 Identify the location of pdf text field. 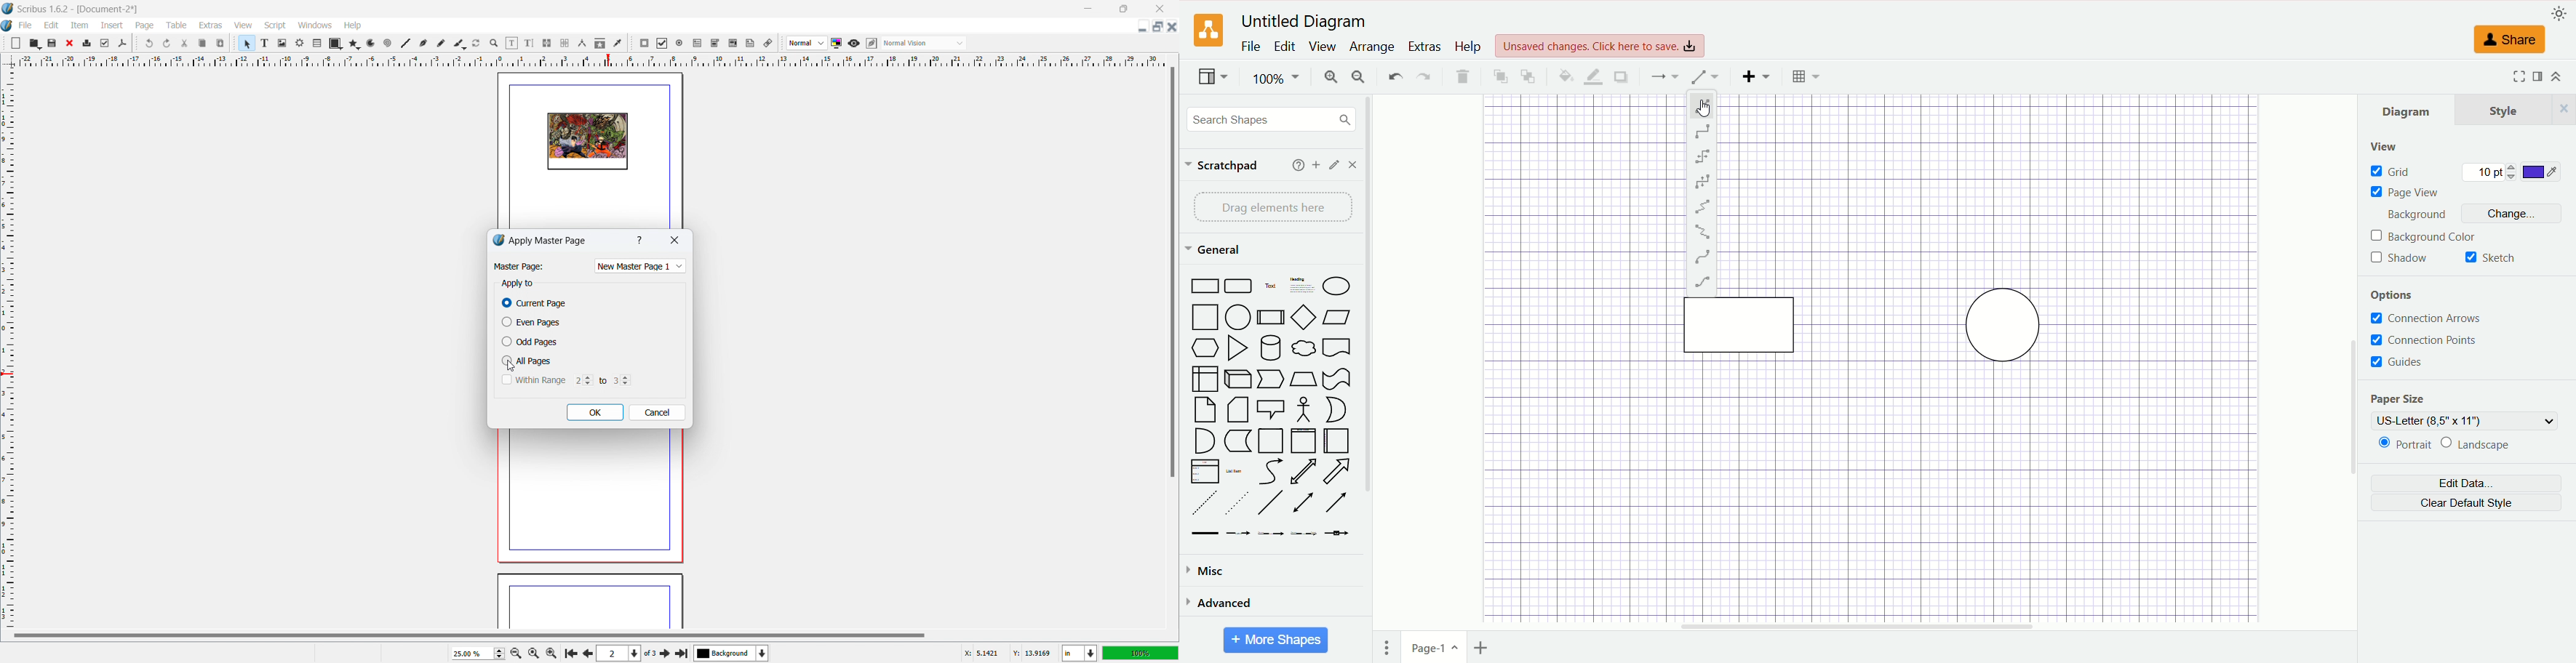
(698, 44).